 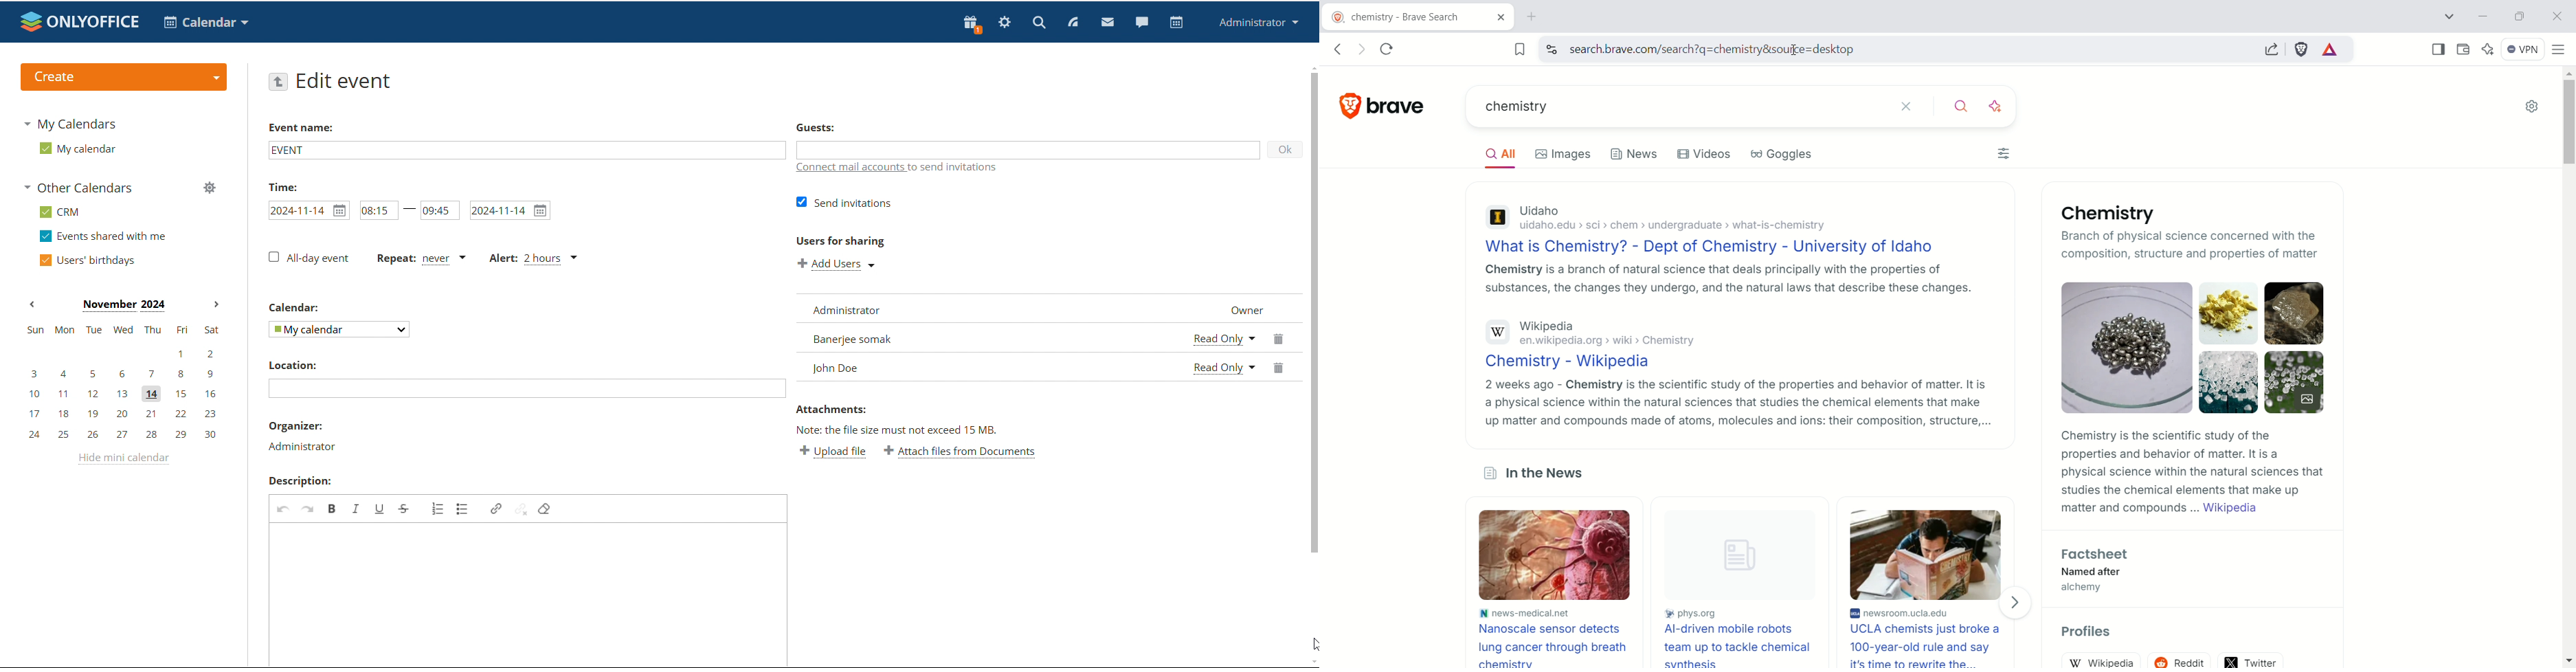 What do you see at coordinates (2004, 153) in the screenshot?
I see `filters` at bounding box center [2004, 153].